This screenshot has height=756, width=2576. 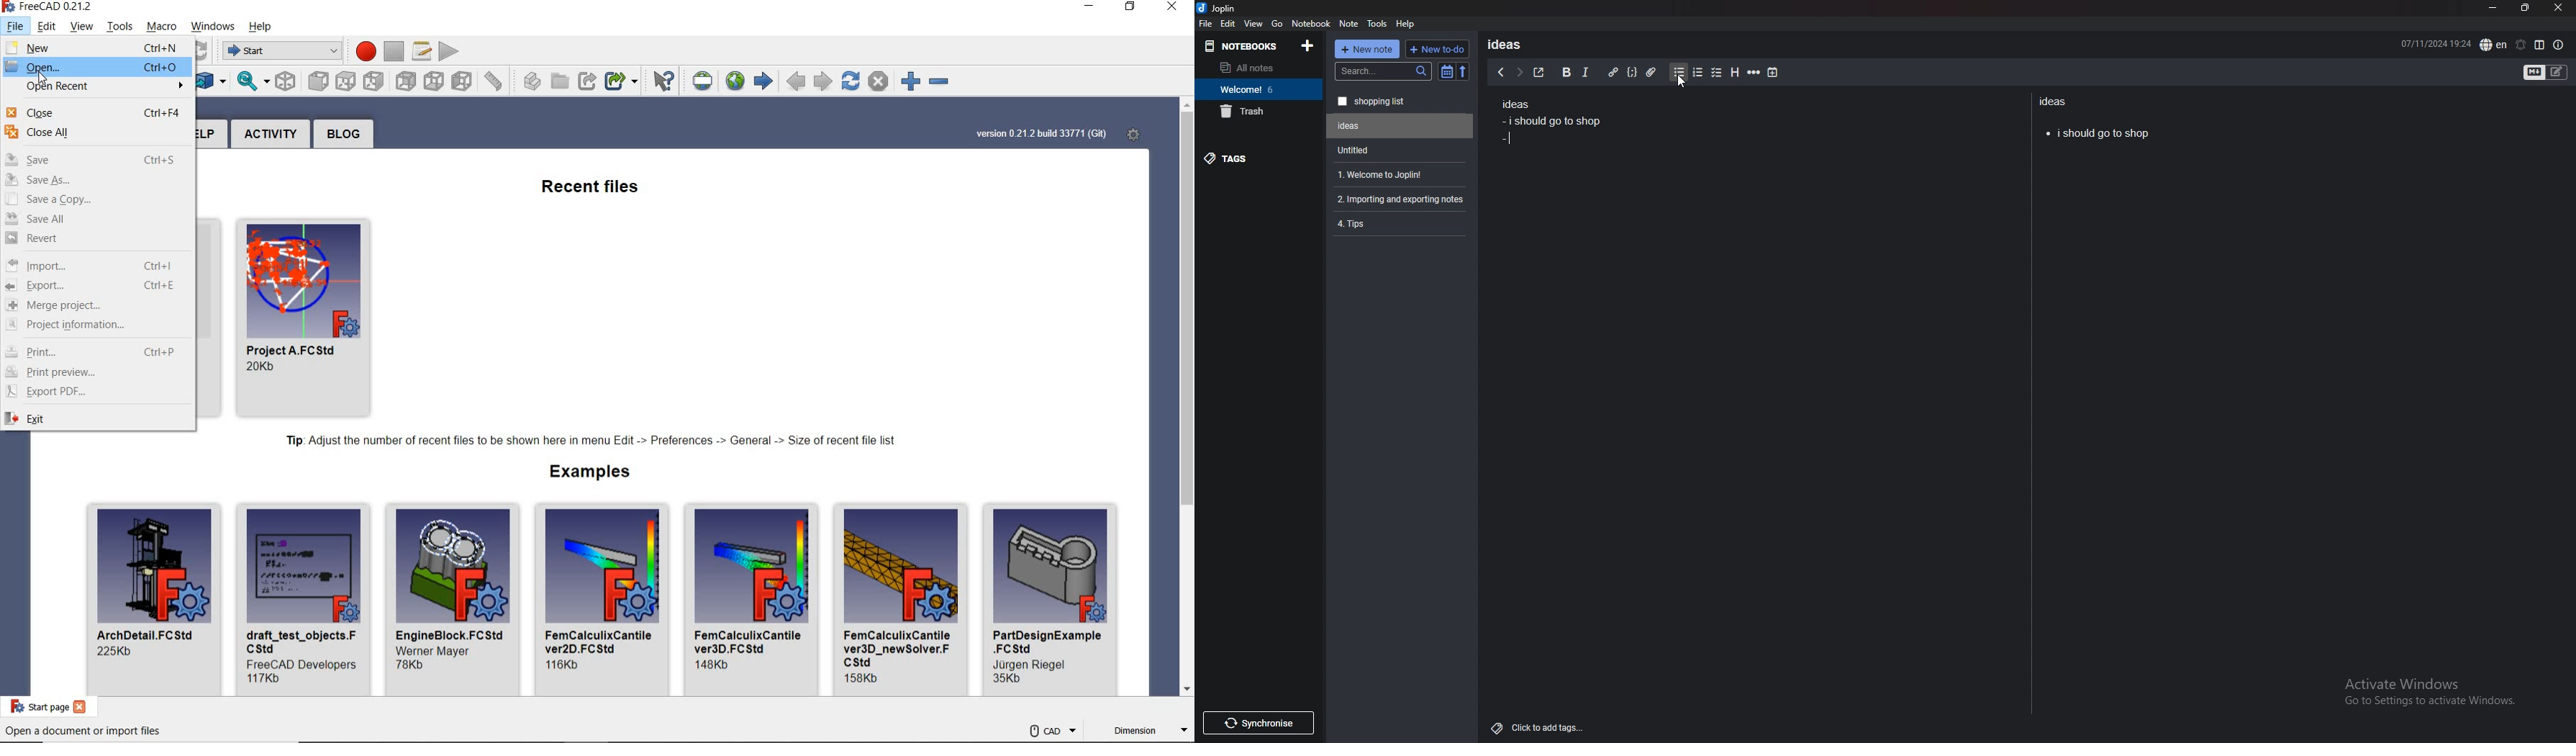 What do you see at coordinates (1399, 222) in the screenshot?
I see `Tips` at bounding box center [1399, 222].